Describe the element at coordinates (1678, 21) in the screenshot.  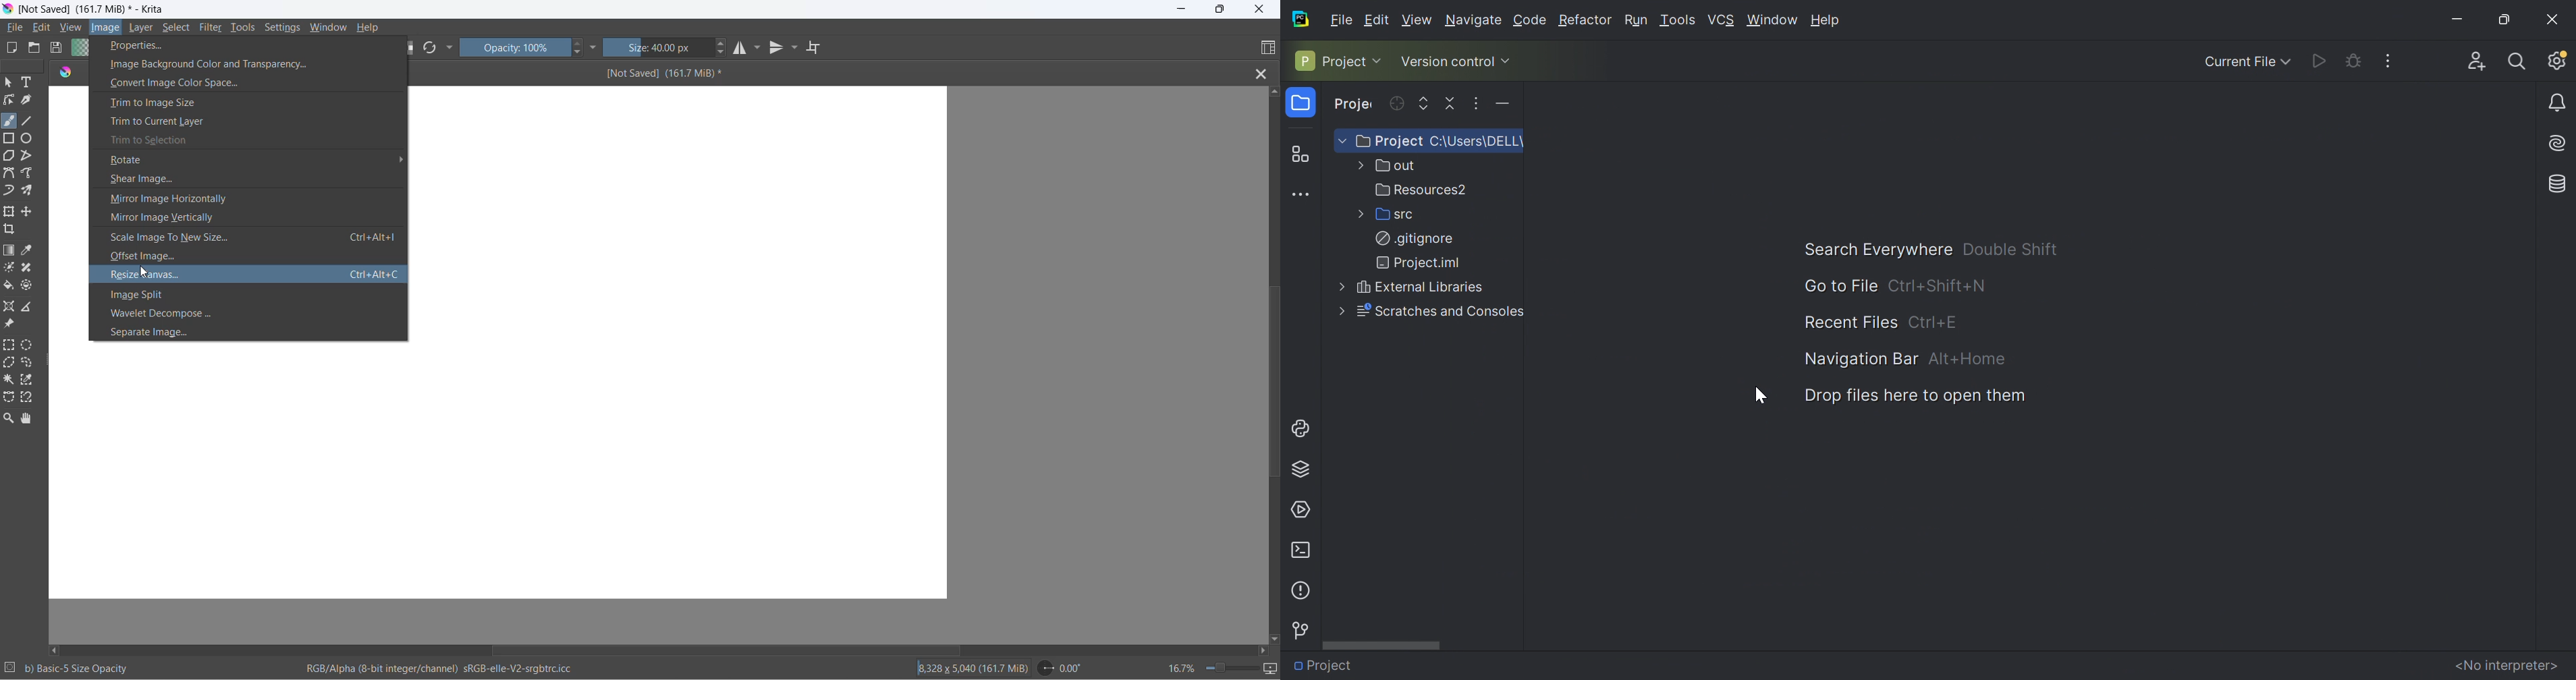
I see `Tools` at that location.